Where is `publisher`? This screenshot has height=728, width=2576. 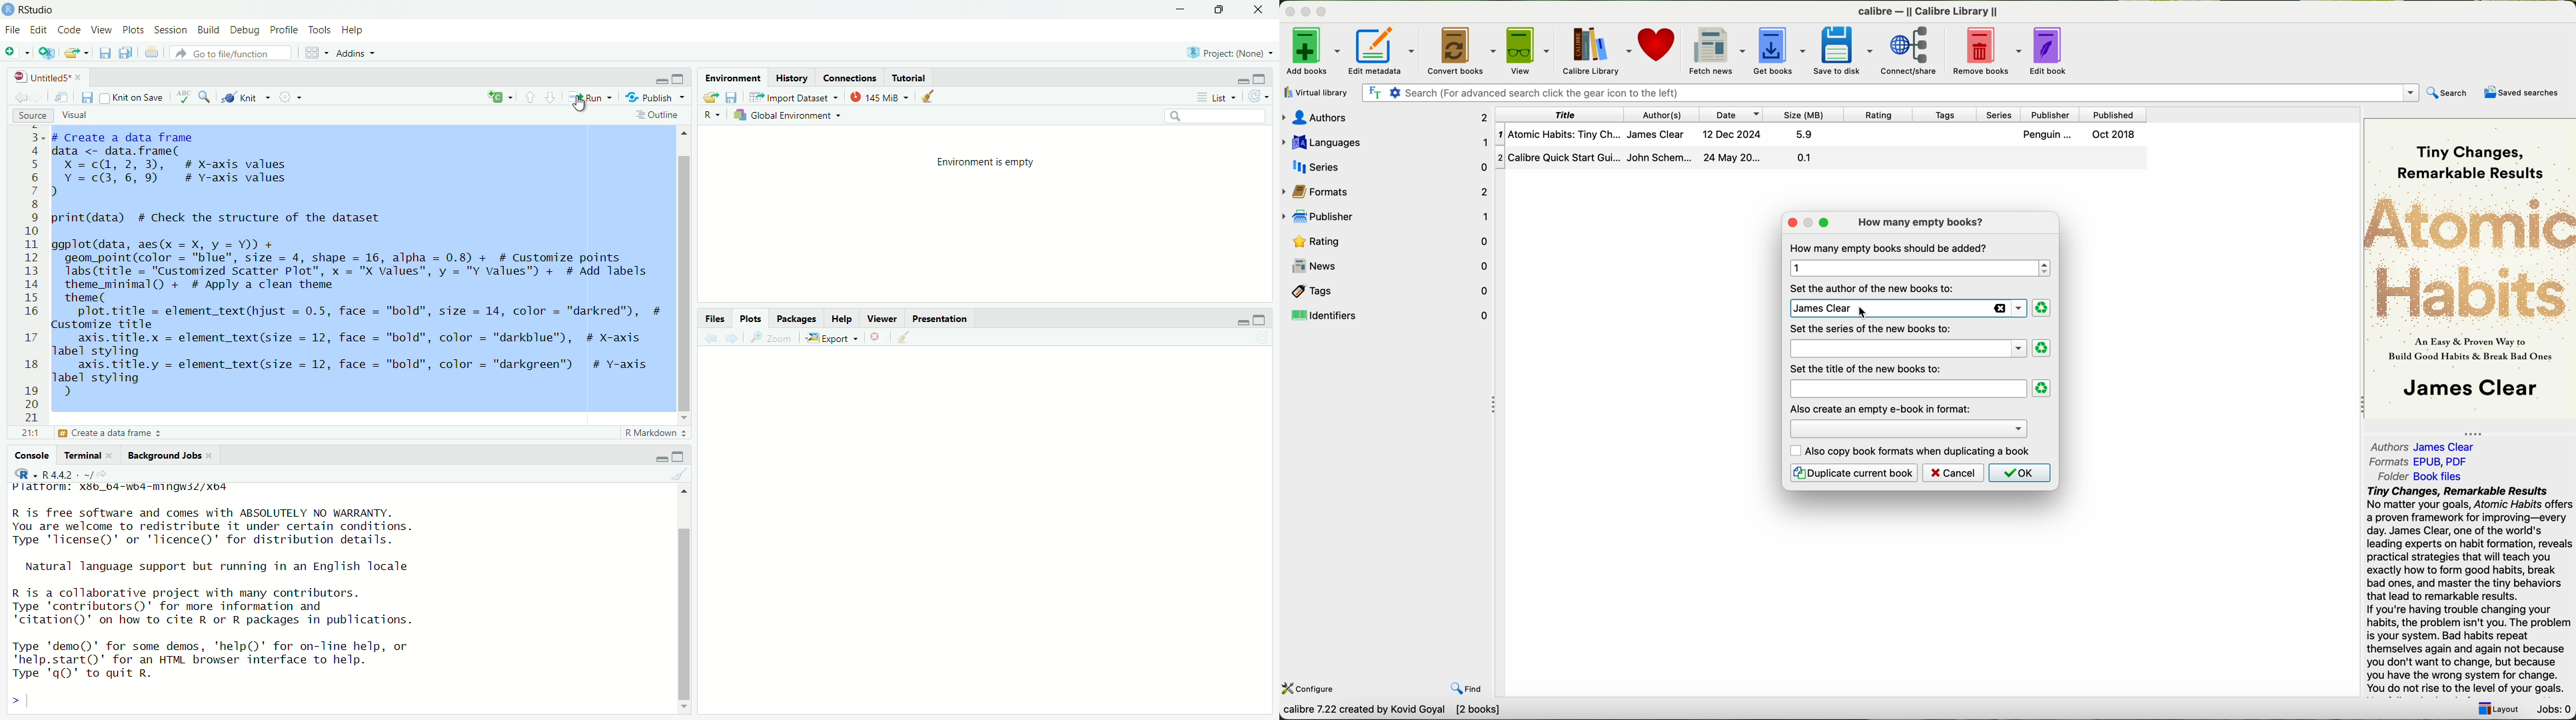
publisher is located at coordinates (2053, 114).